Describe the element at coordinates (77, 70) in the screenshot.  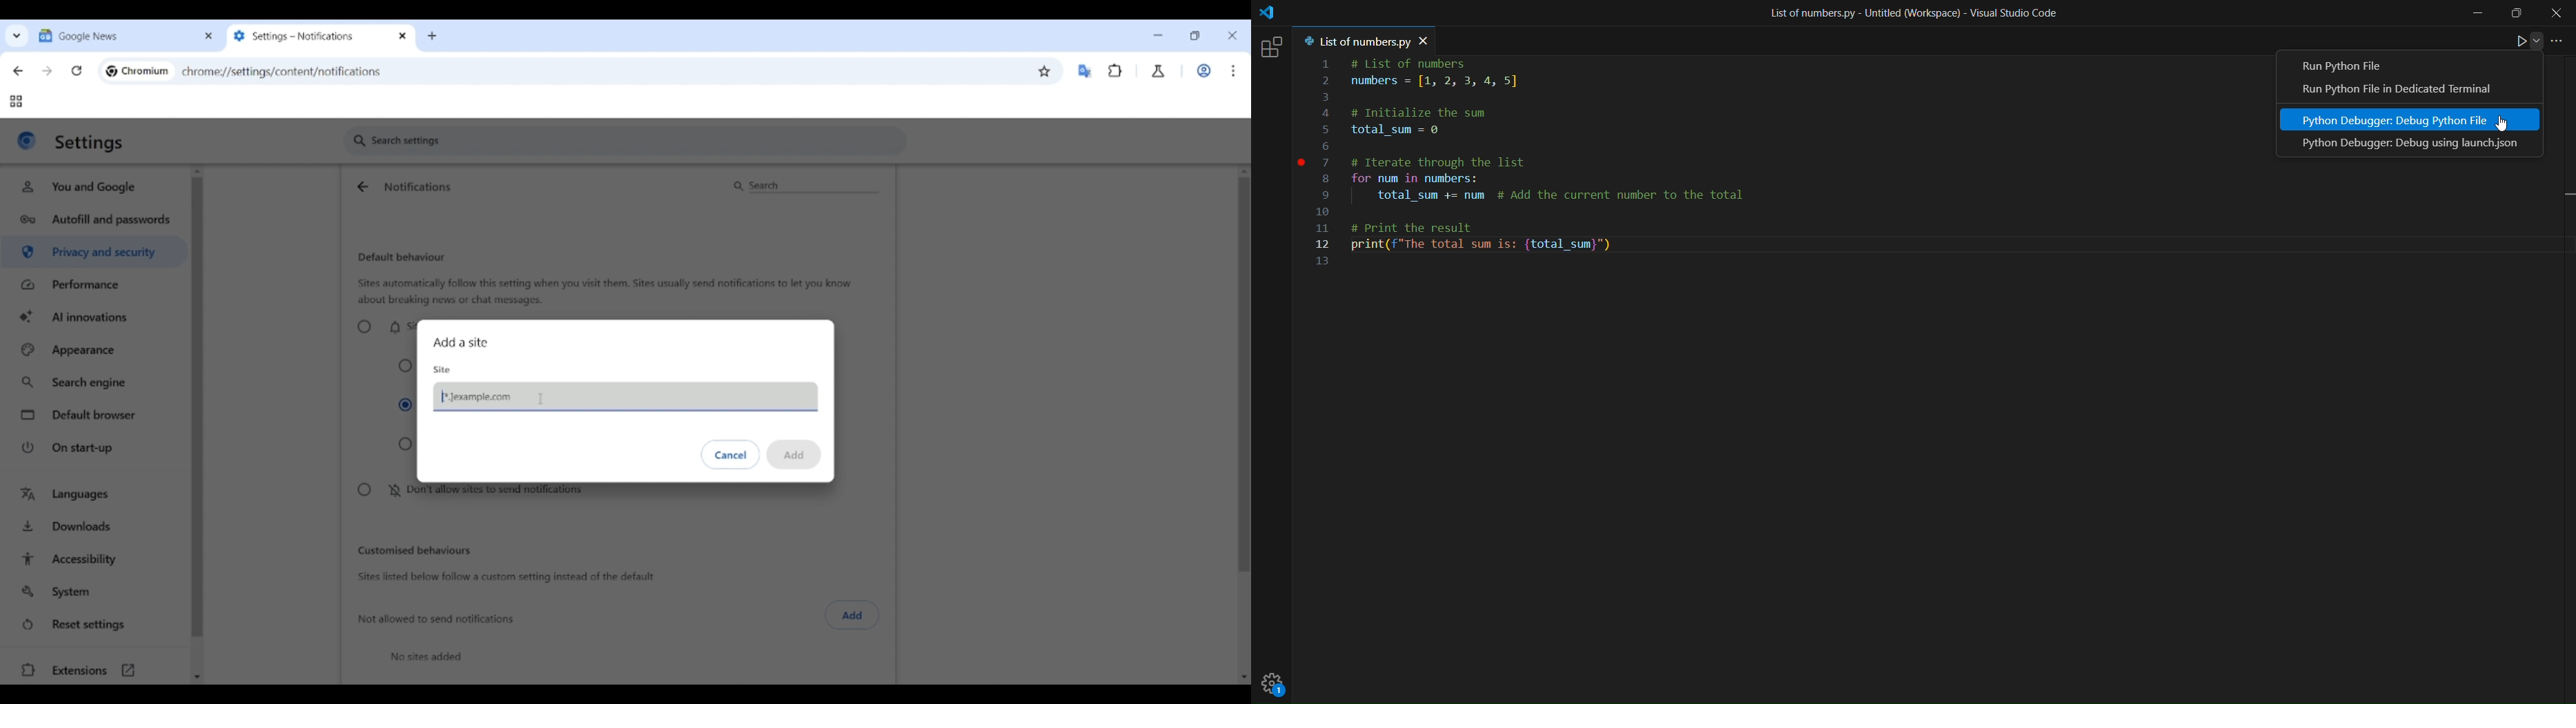
I see `Reload page` at that location.